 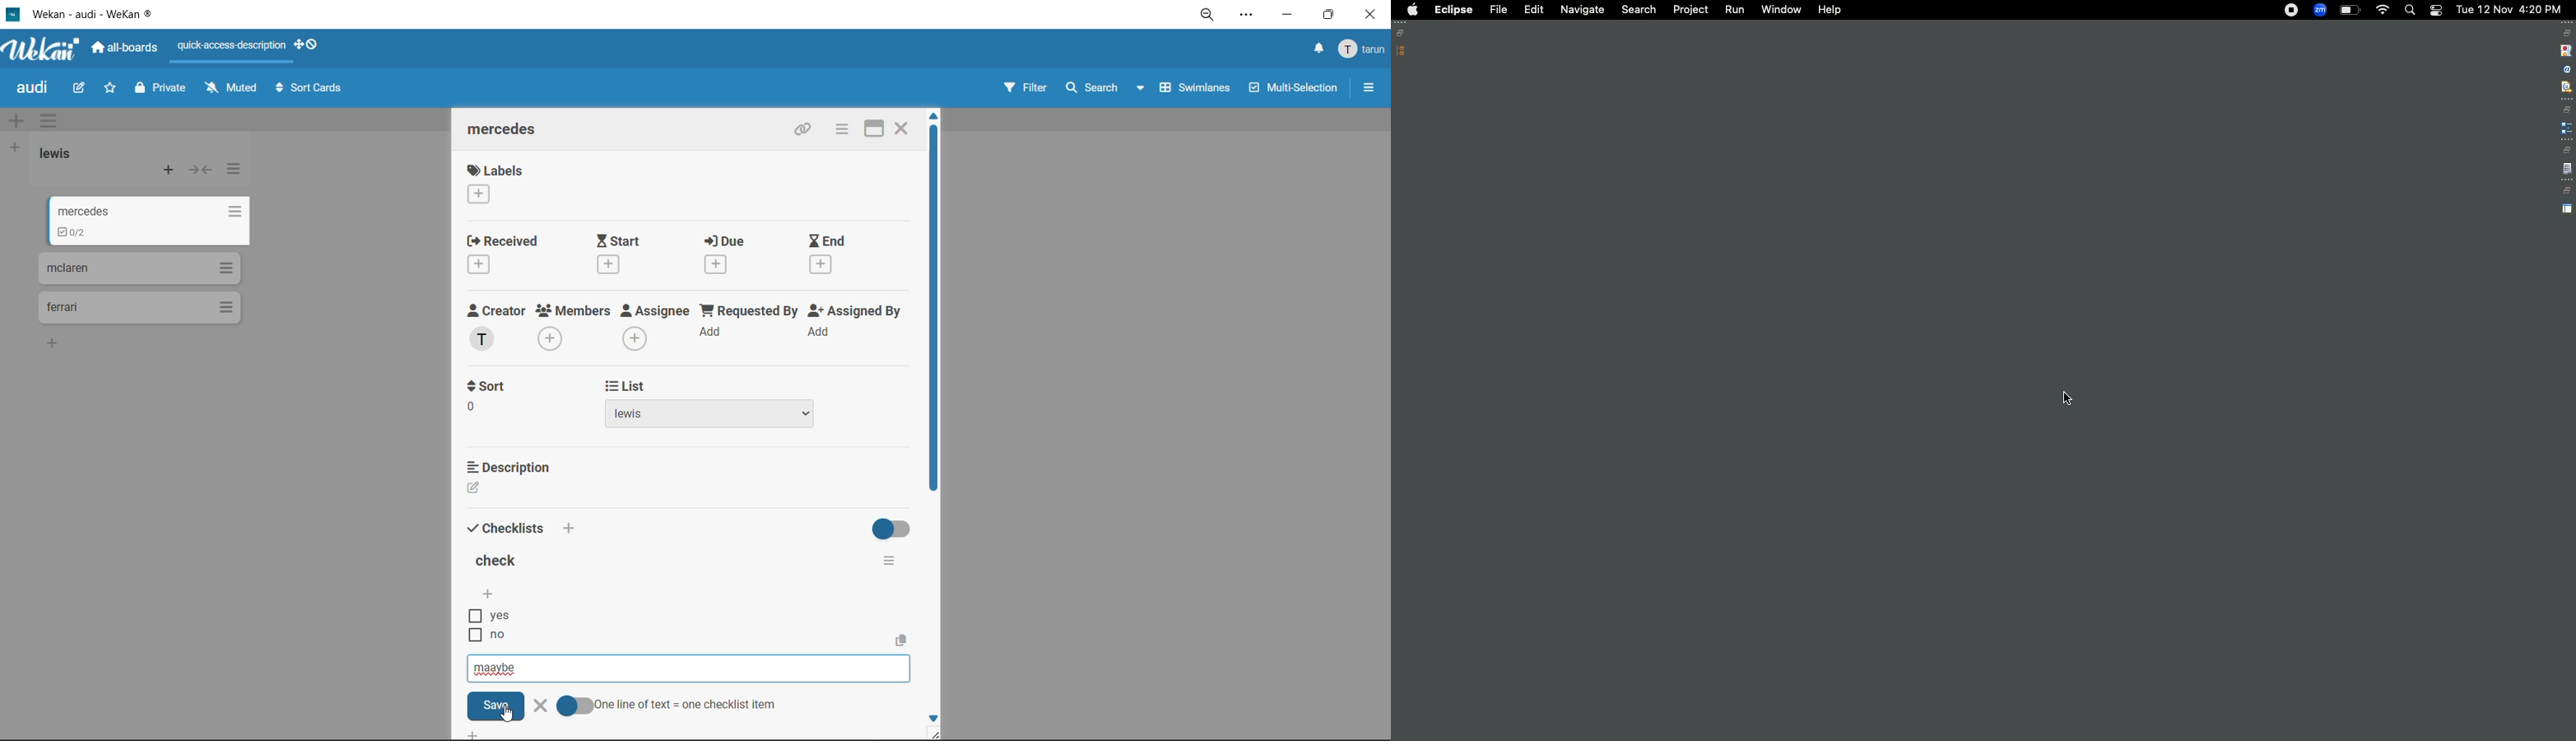 What do you see at coordinates (1736, 12) in the screenshot?
I see `run` at bounding box center [1736, 12].